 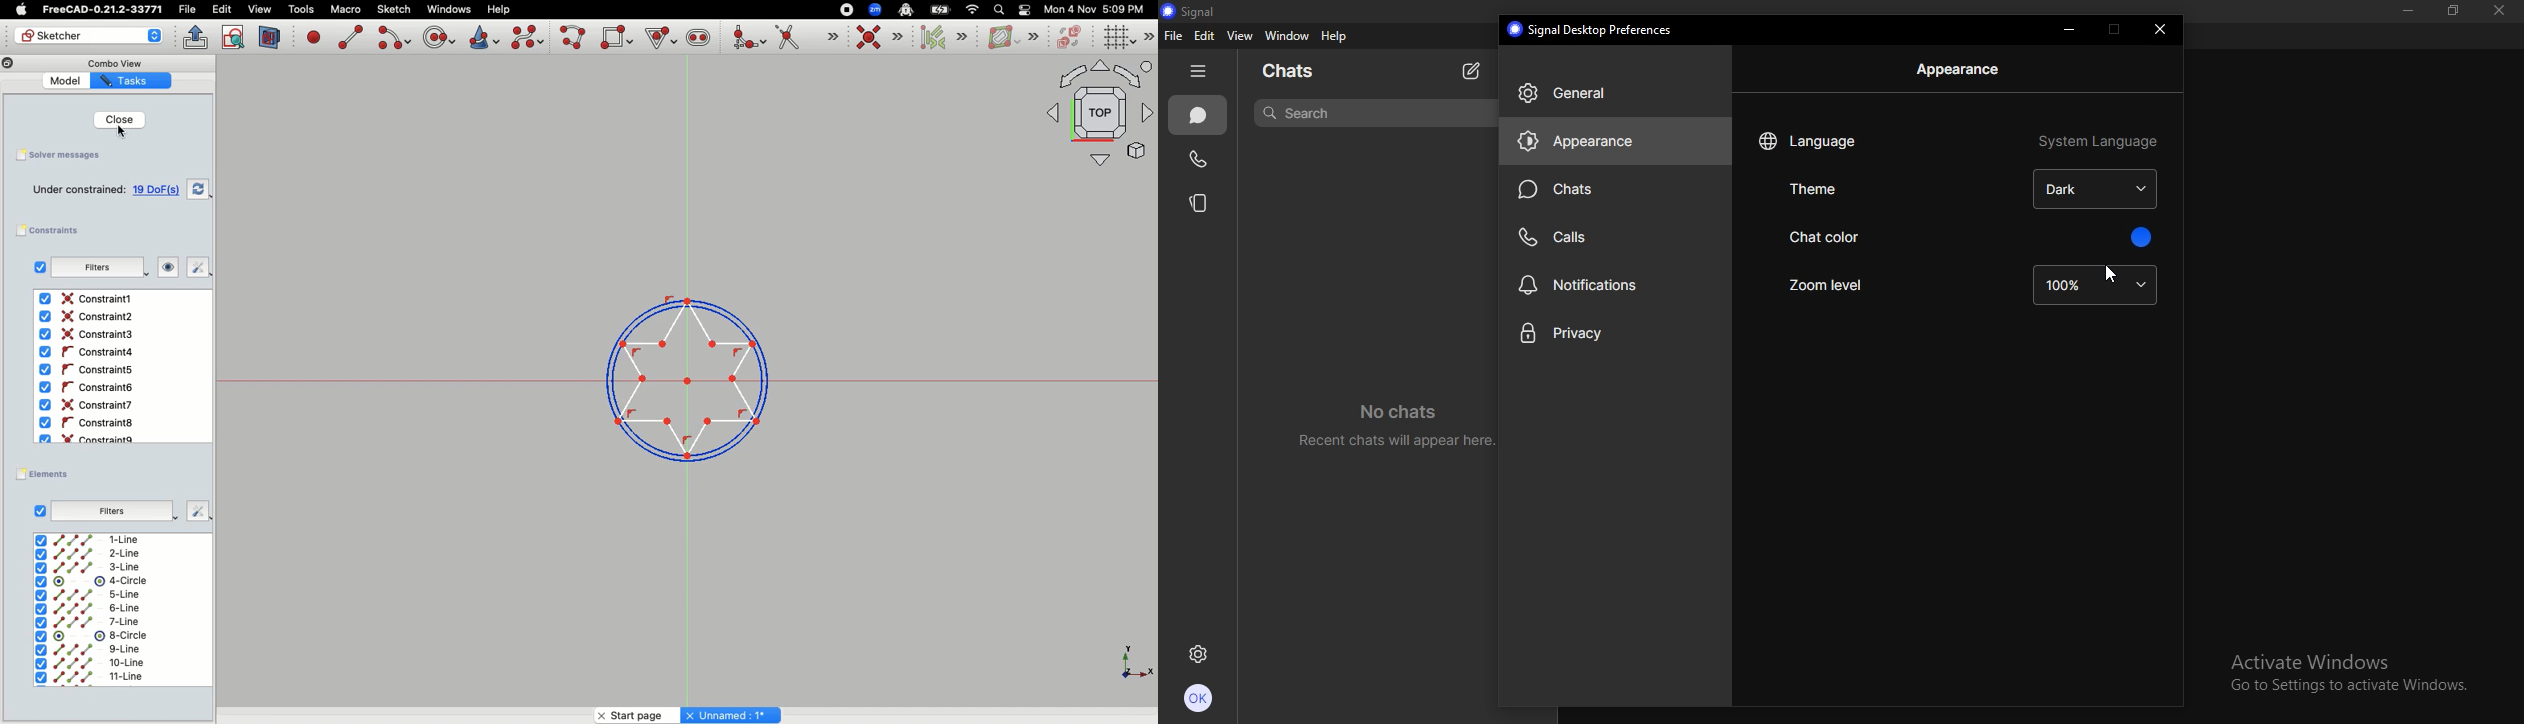 I want to click on Solver messages, so click(x=58, y=154).